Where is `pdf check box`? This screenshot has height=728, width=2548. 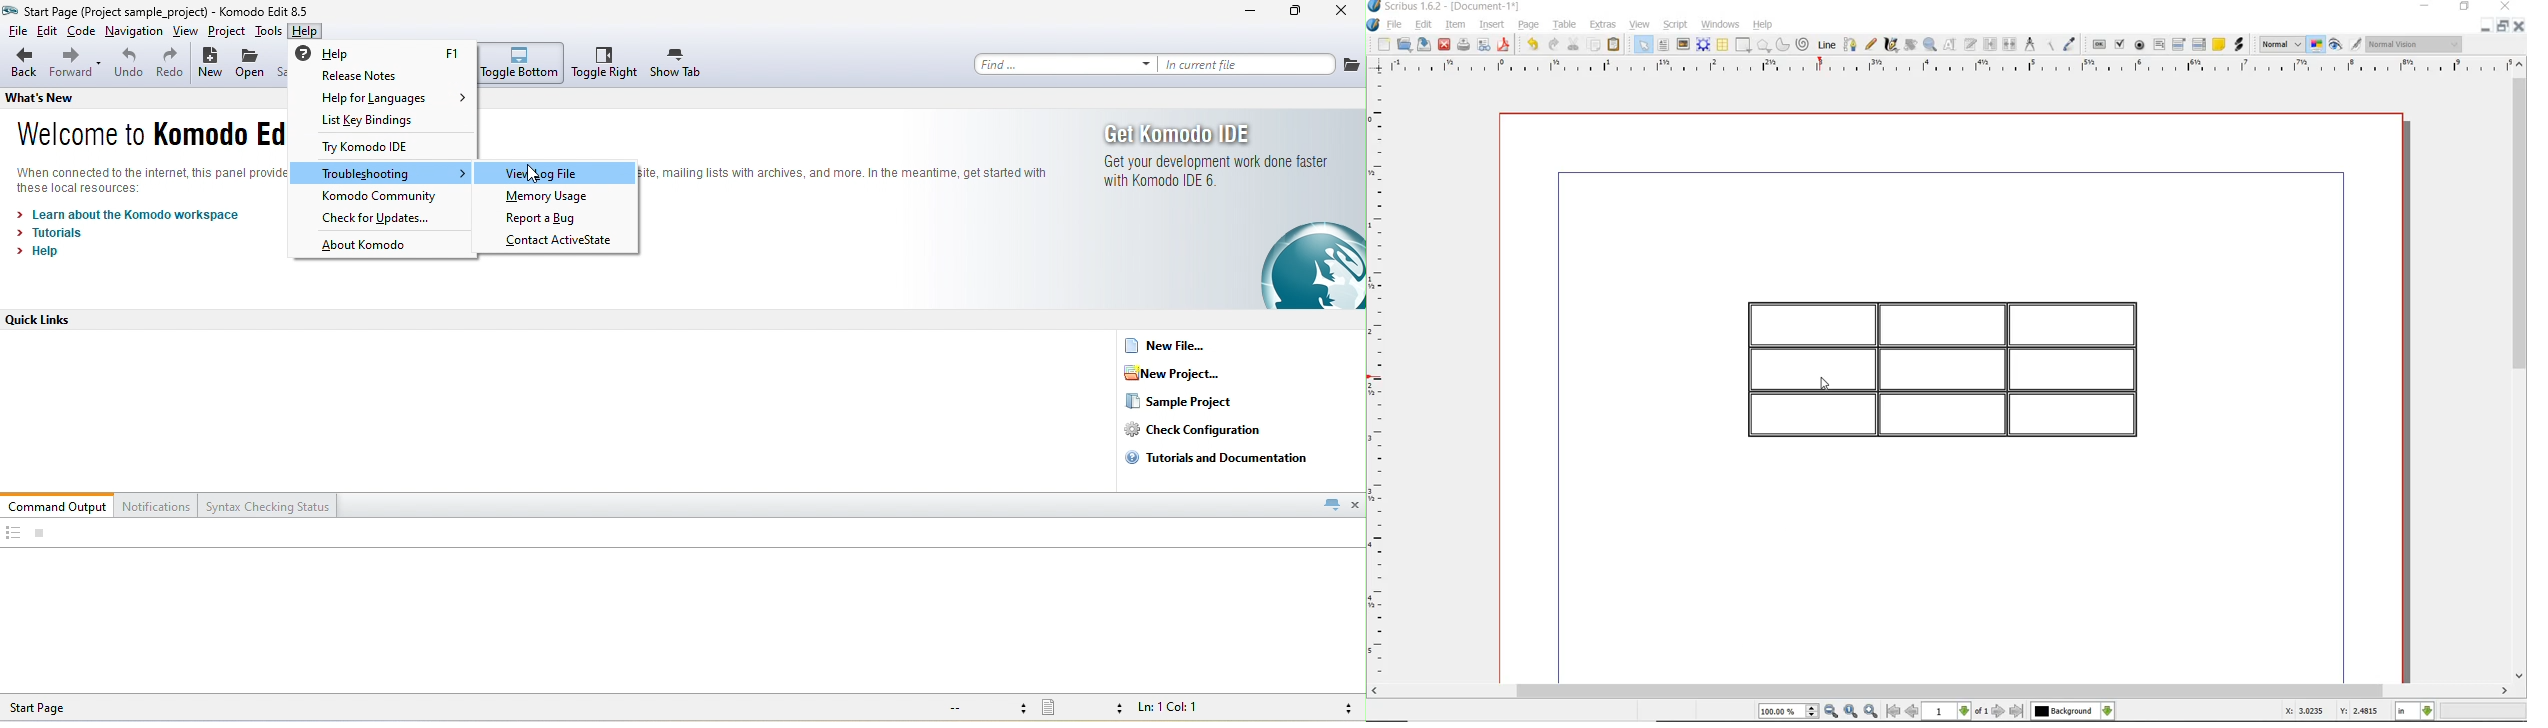 pdf check box is located at coordinates (2121, 46).